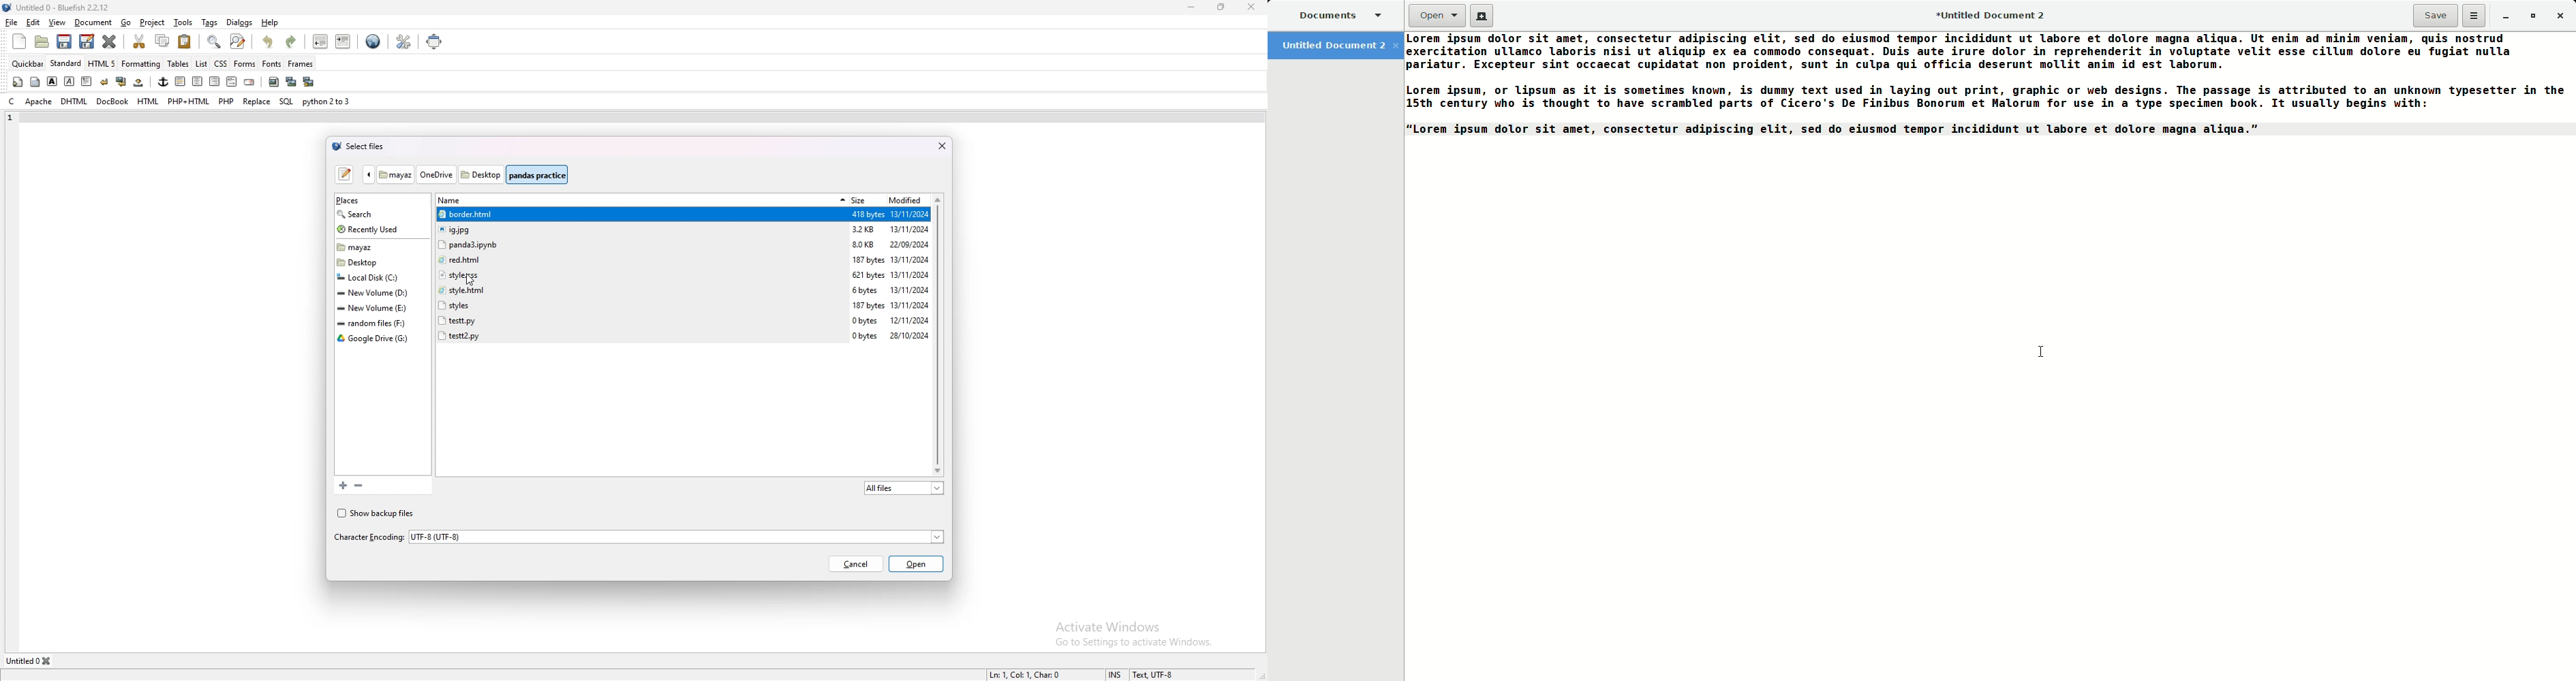 The image size is (2576, 700). Describe the element at coordinates (163, 82) in the screenshot. I see `anchor` at that location.